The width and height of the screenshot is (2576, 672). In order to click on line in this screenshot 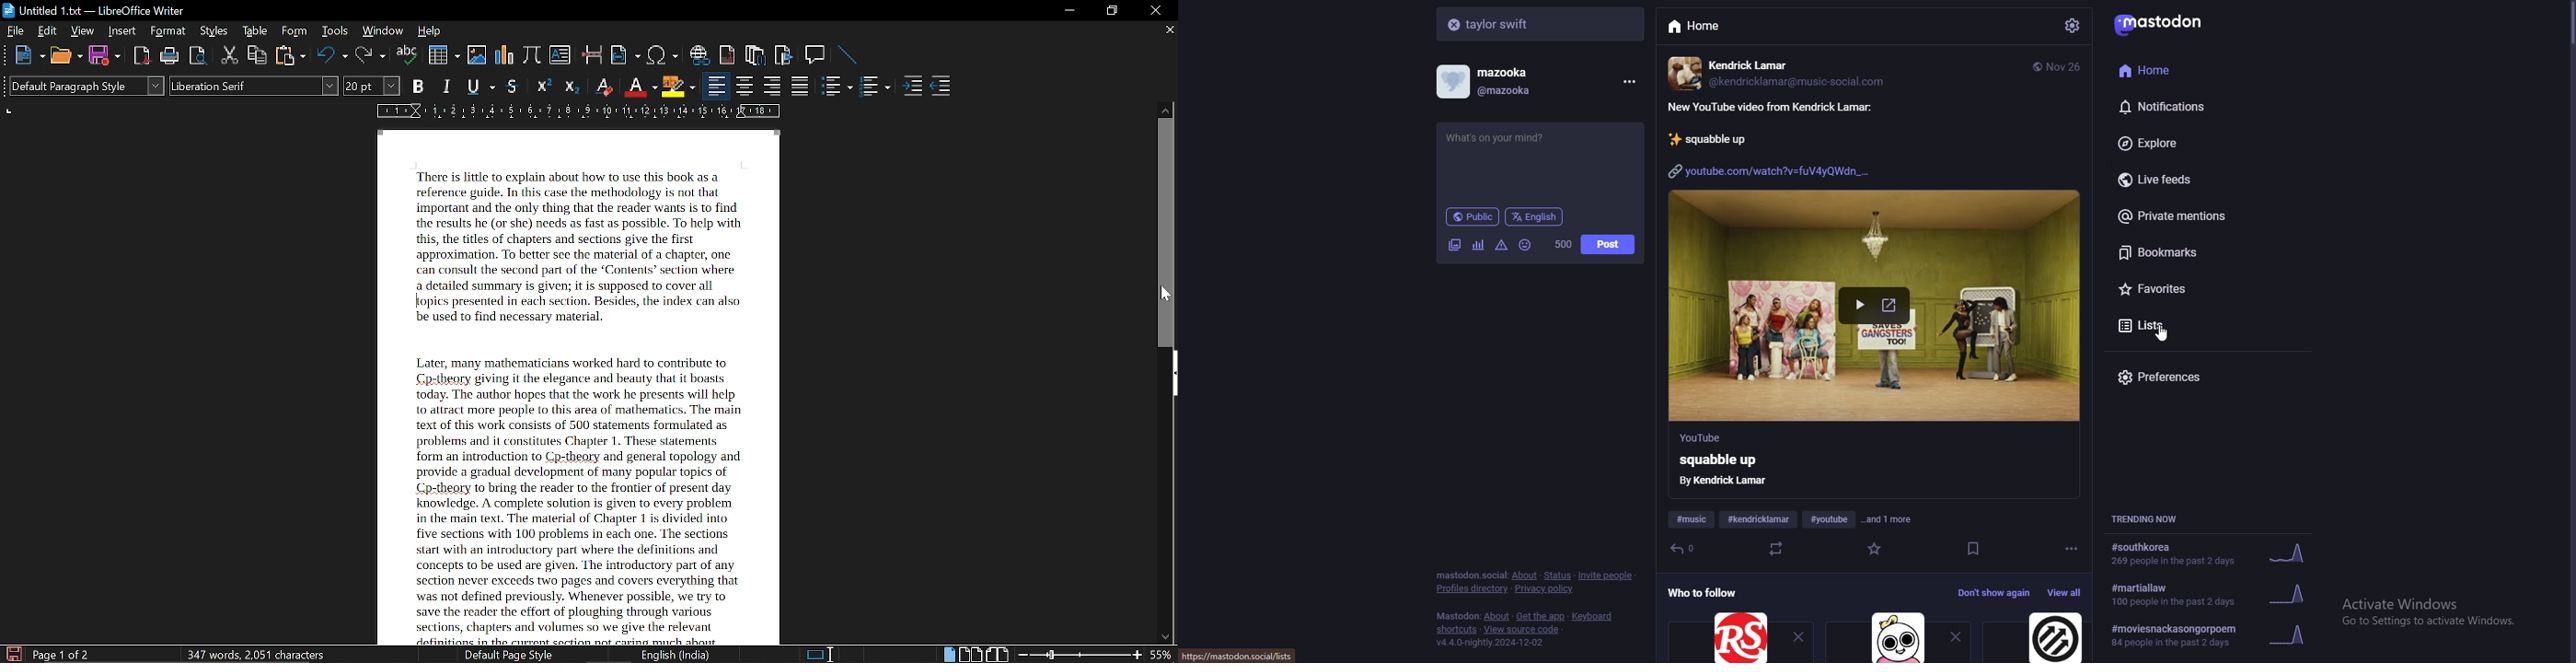, I will do `click(849, 55)`.